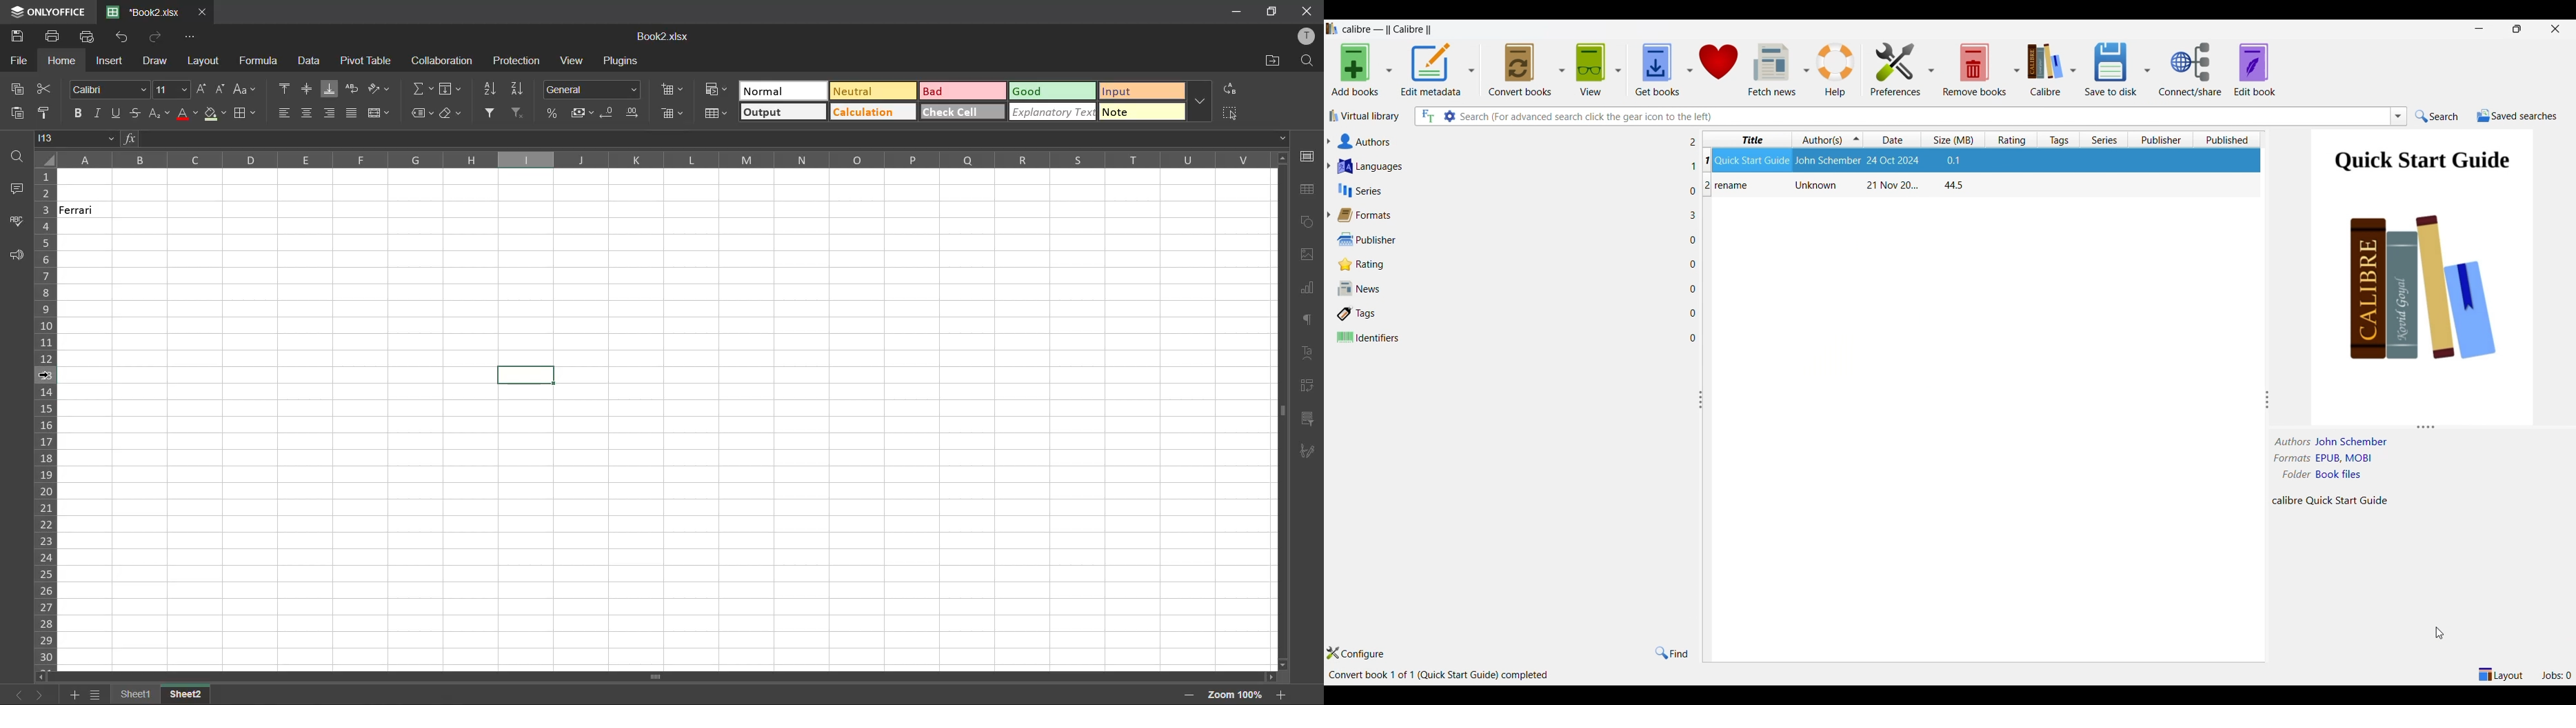 Image resolution: width=2576 pixels, height=728 pixels. Describe the element at coordinates (202, 61) in the screenshot. I see `layout` at that location.